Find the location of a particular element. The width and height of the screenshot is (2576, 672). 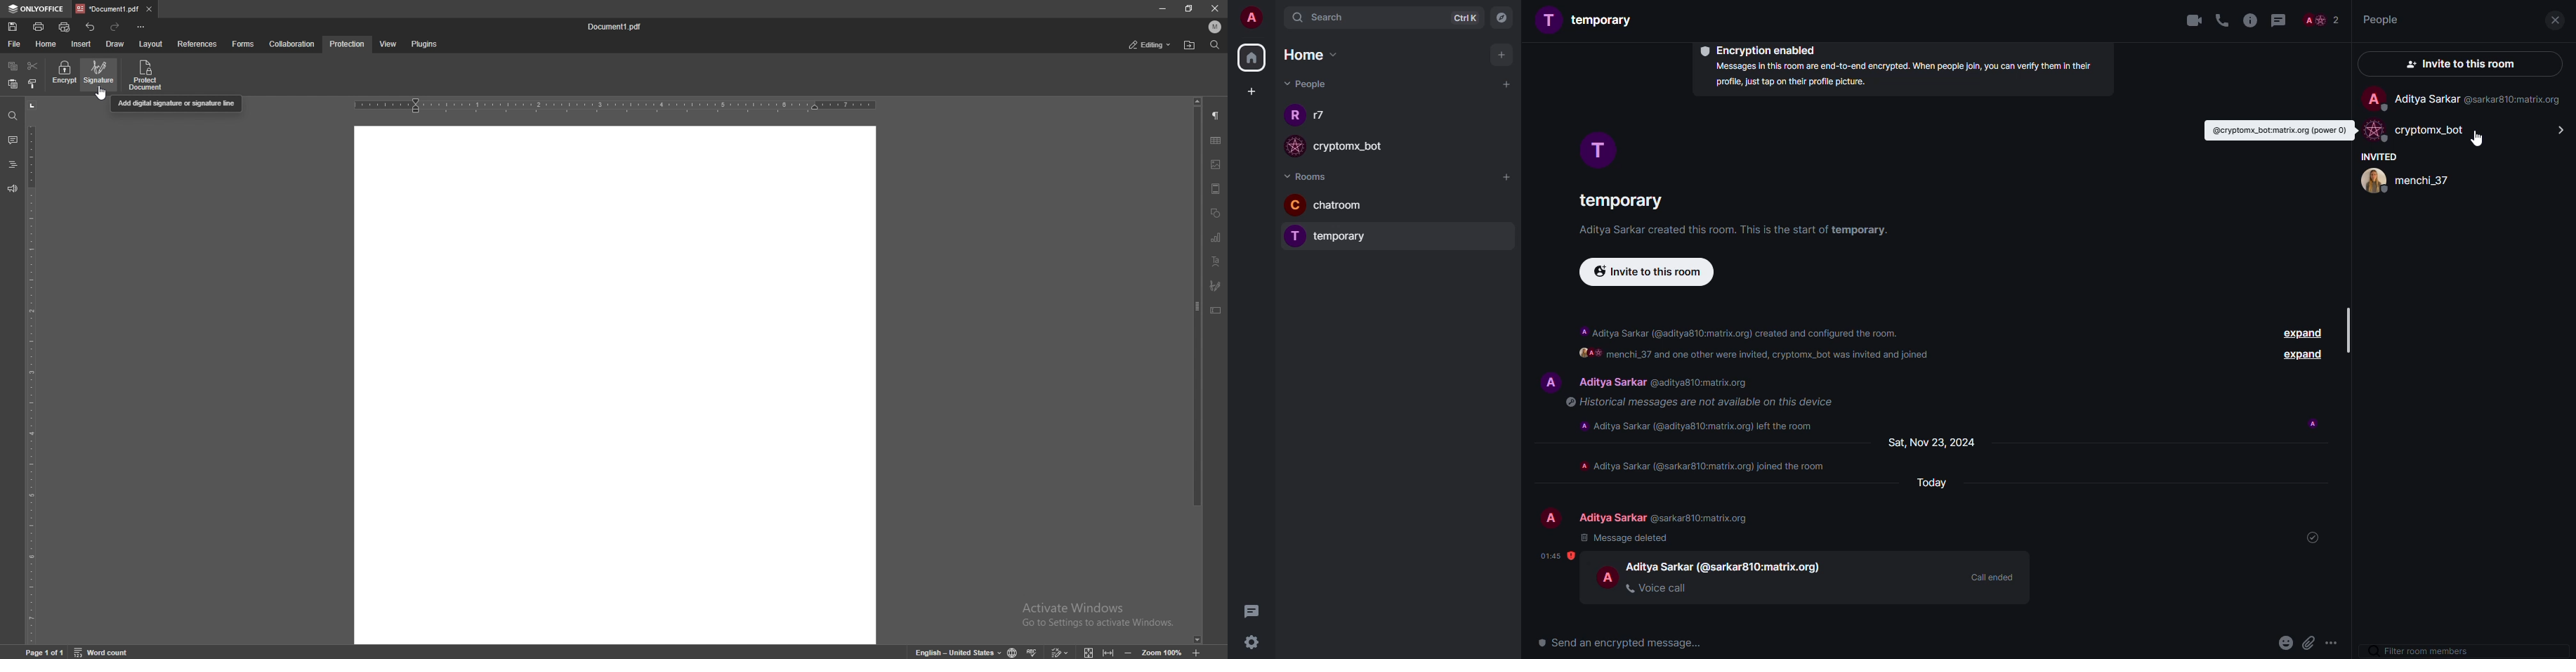

paragraph is located at coordinates (1216, 116).